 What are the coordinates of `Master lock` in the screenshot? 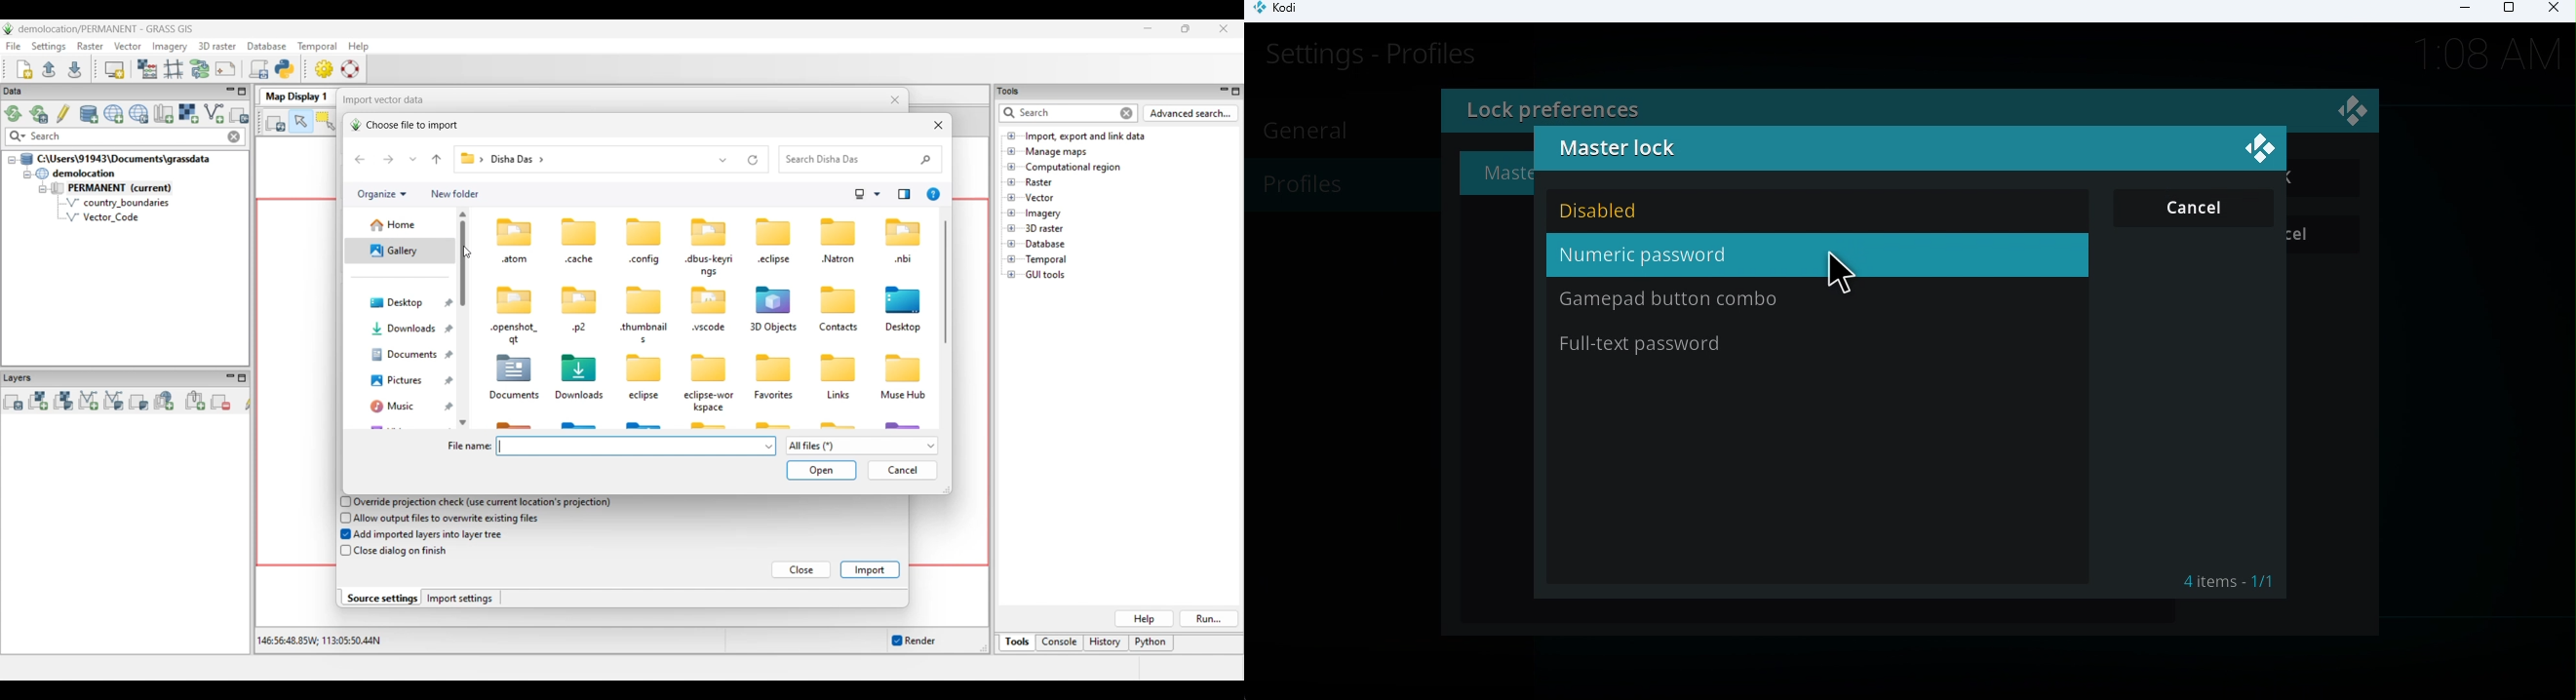 It's located at (1636, 145).